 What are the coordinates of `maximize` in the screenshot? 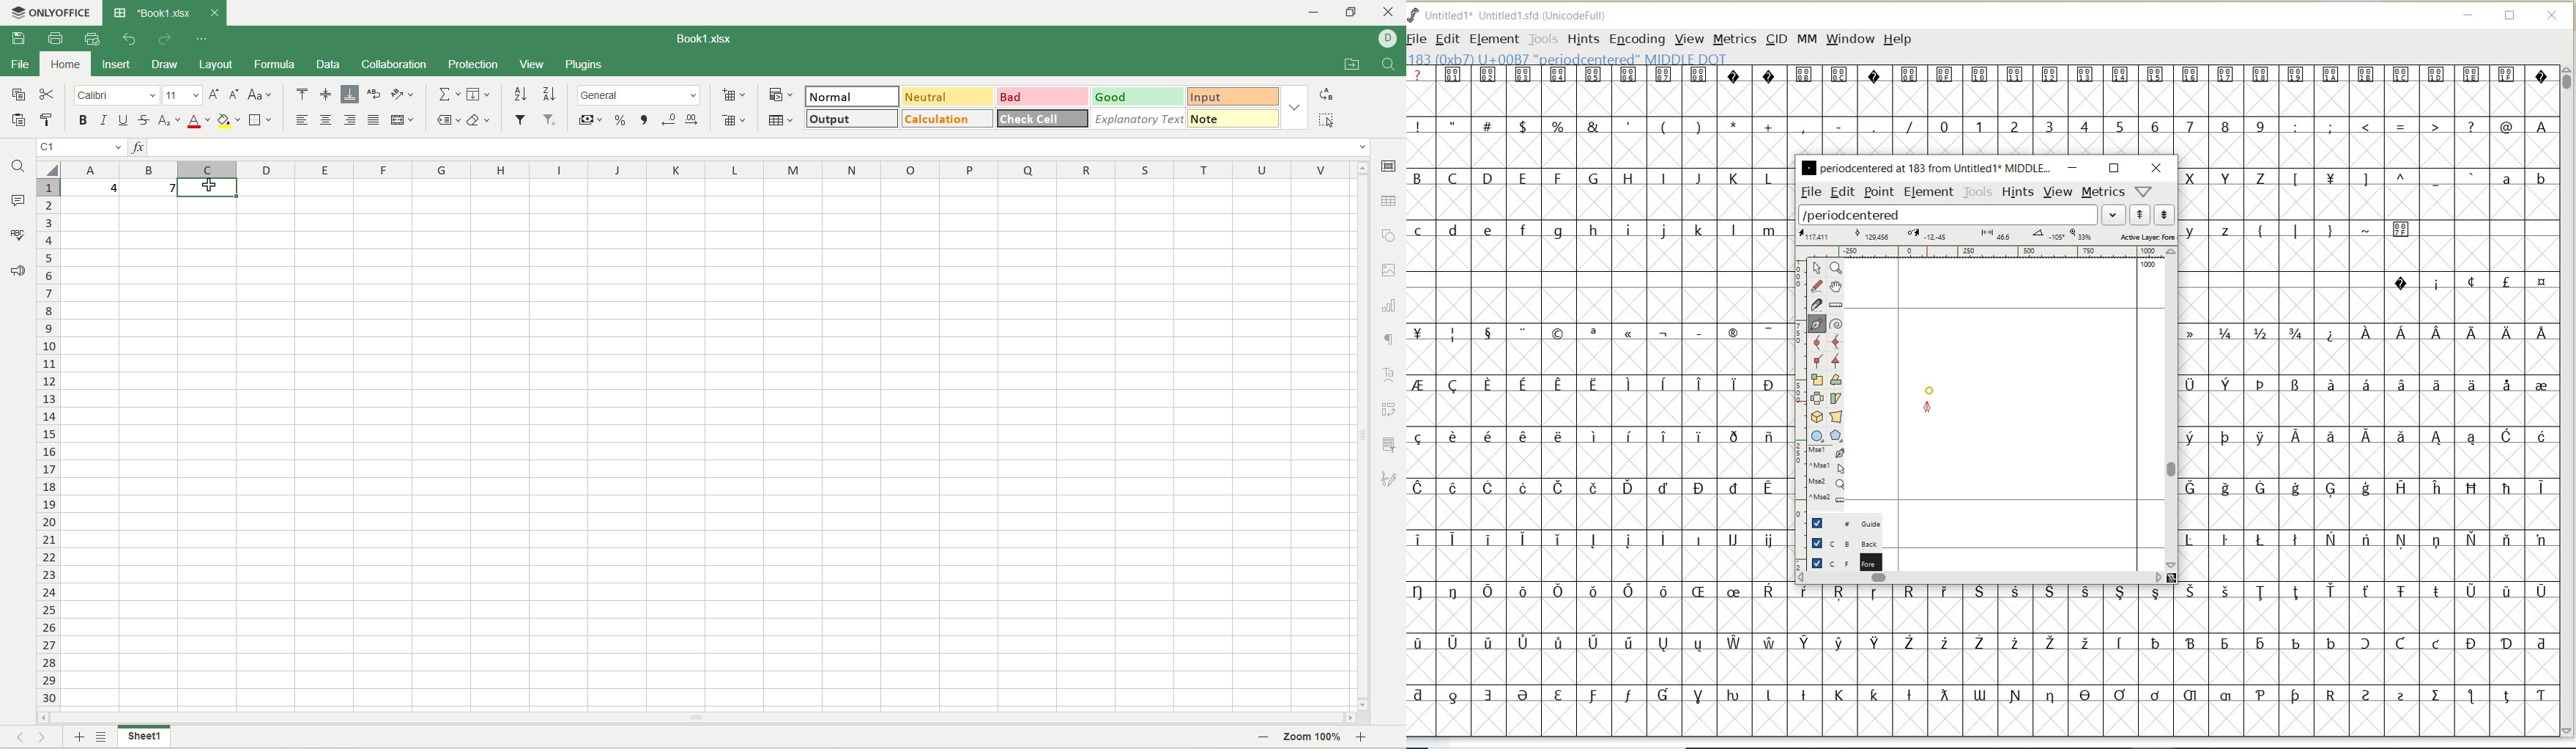 It's located at (1351, 12).